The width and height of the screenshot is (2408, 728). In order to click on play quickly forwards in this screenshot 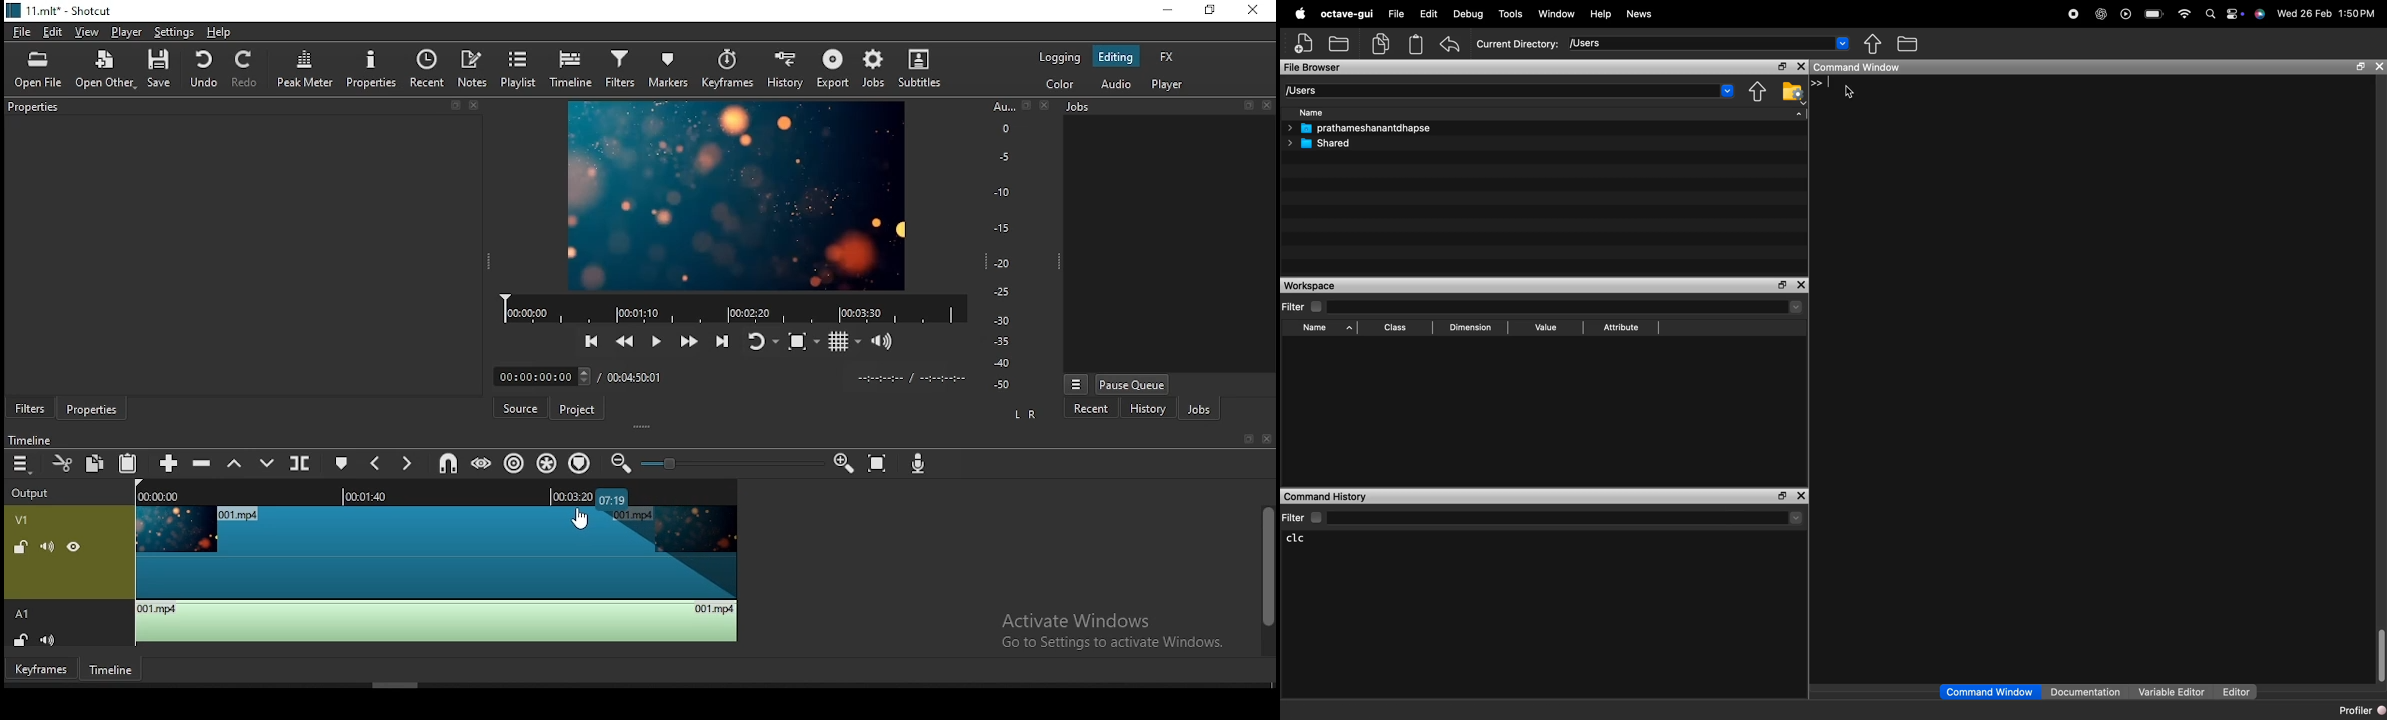, I will do `click(688, 343)`.